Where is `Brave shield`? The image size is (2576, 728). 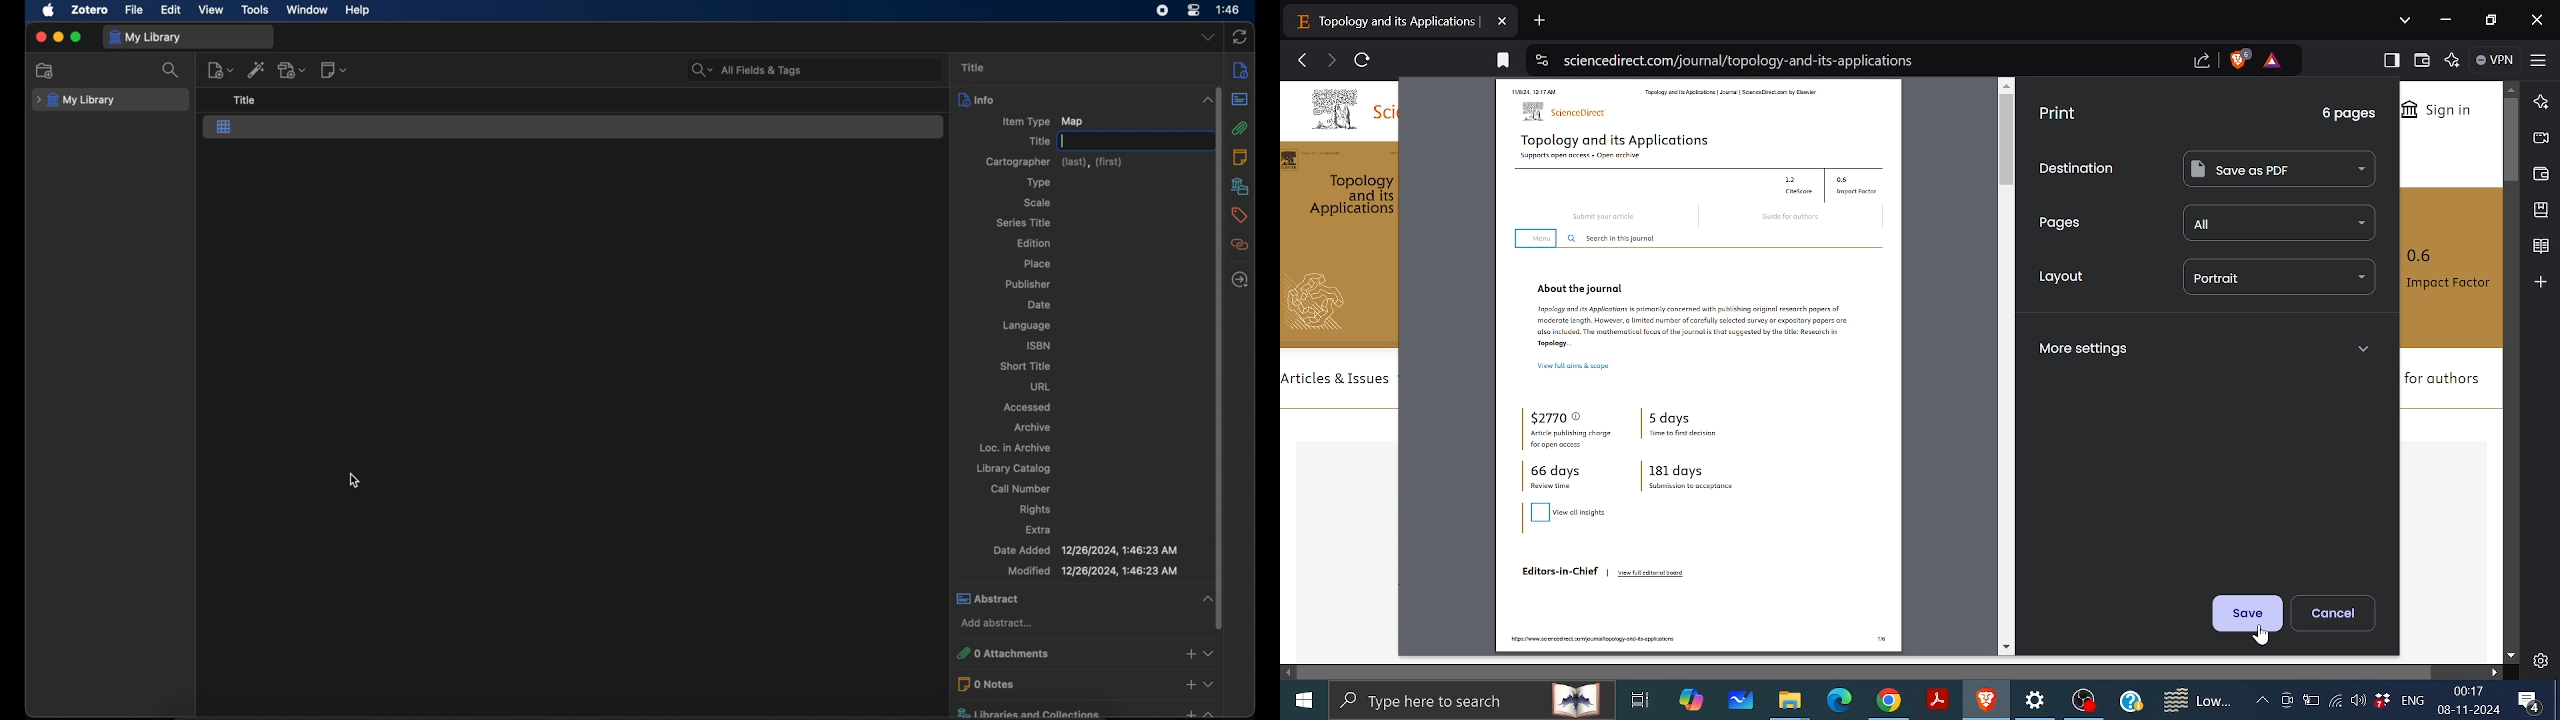
Brave shield is located at coordinates (2240, 61).